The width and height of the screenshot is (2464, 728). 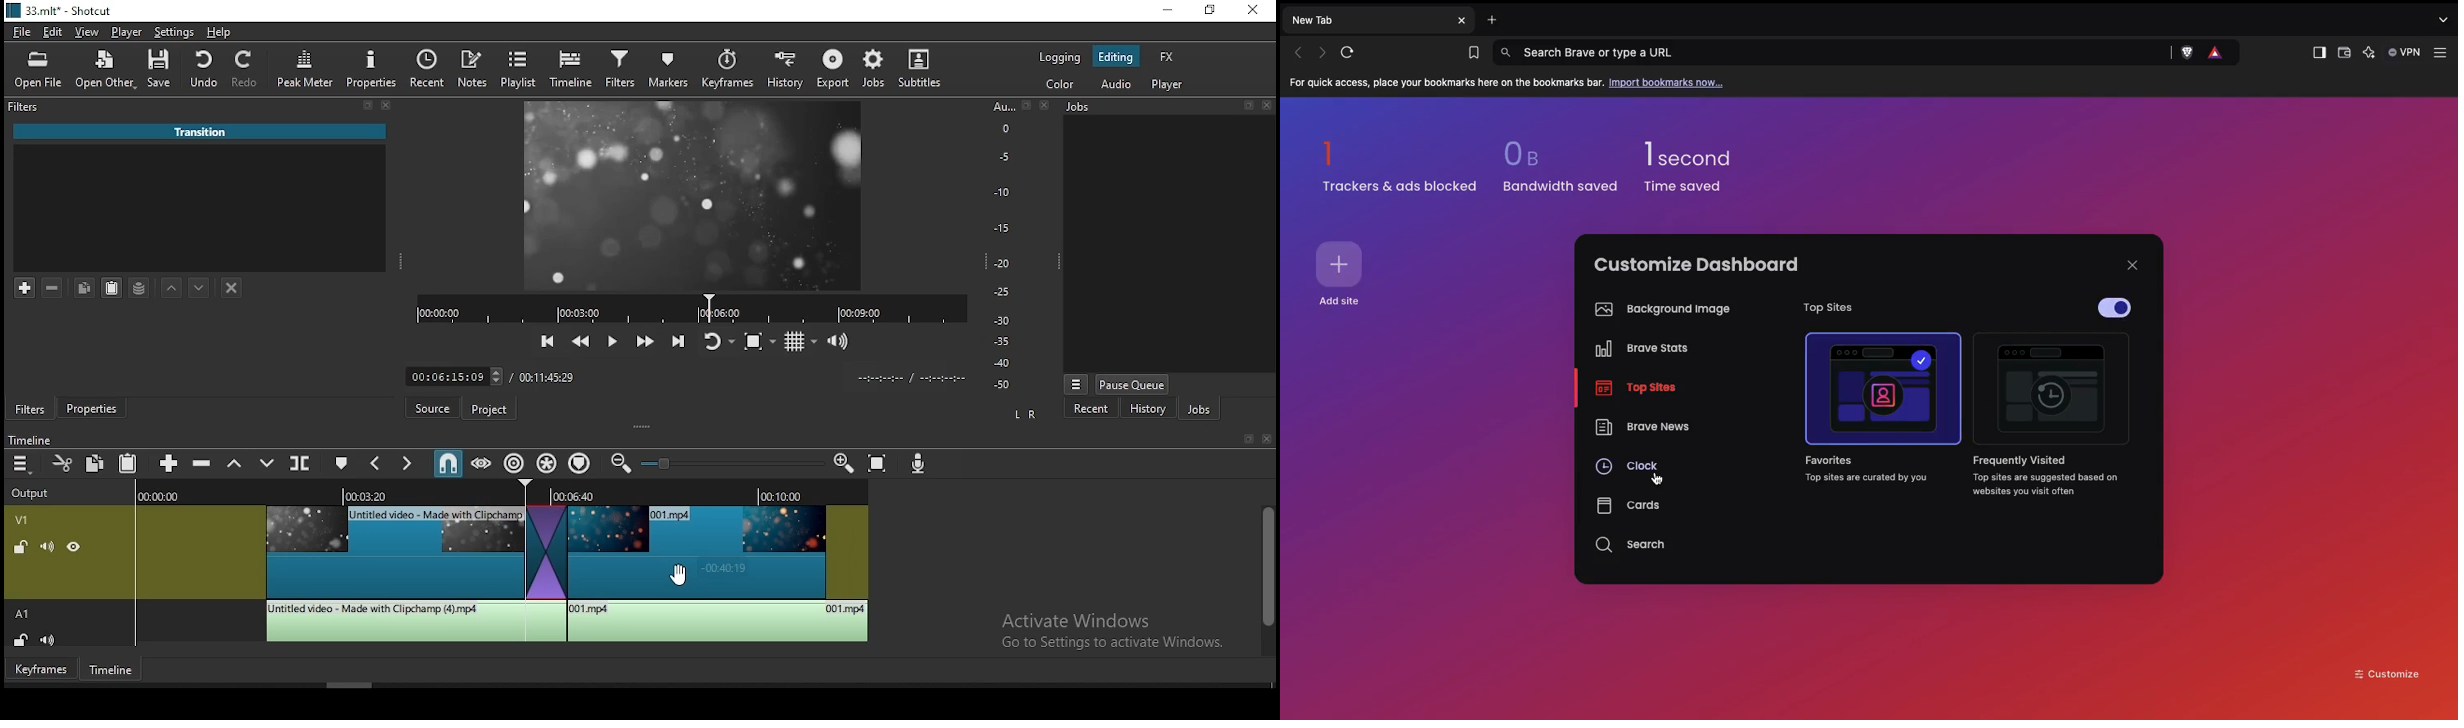 I want to click on paste filter, so click(x=111, y=286).